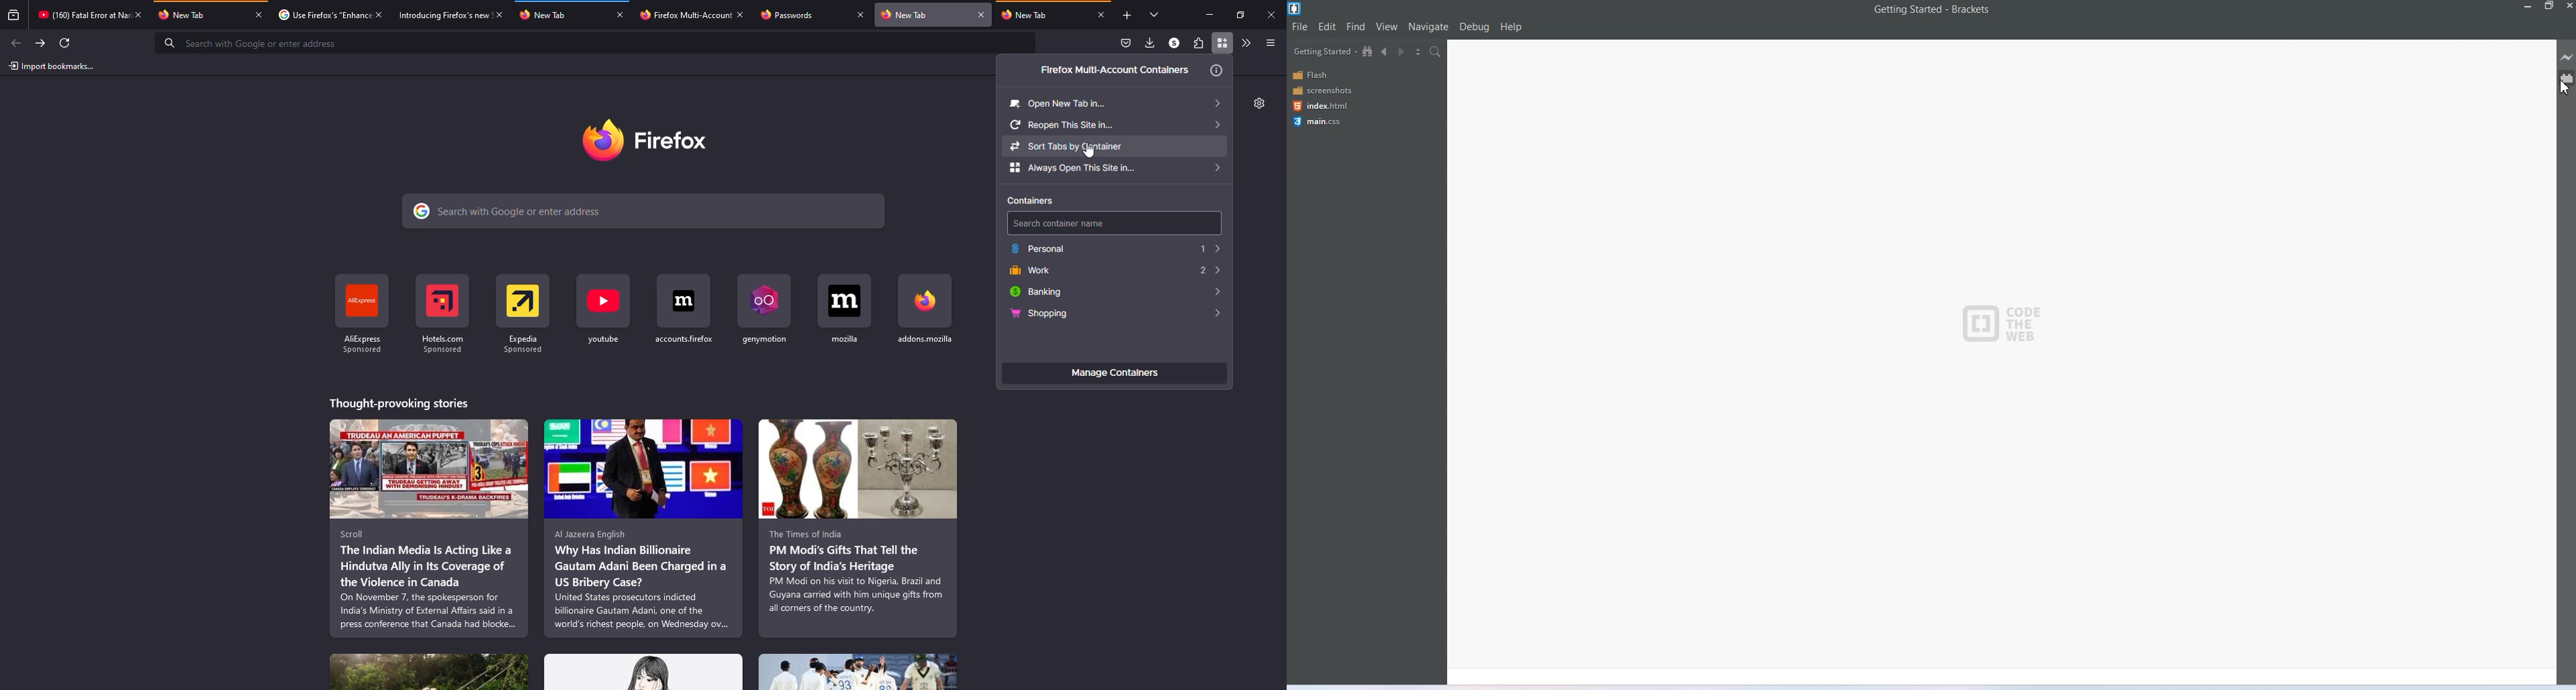  I want to click on always open this site in, so click(1115, 168).